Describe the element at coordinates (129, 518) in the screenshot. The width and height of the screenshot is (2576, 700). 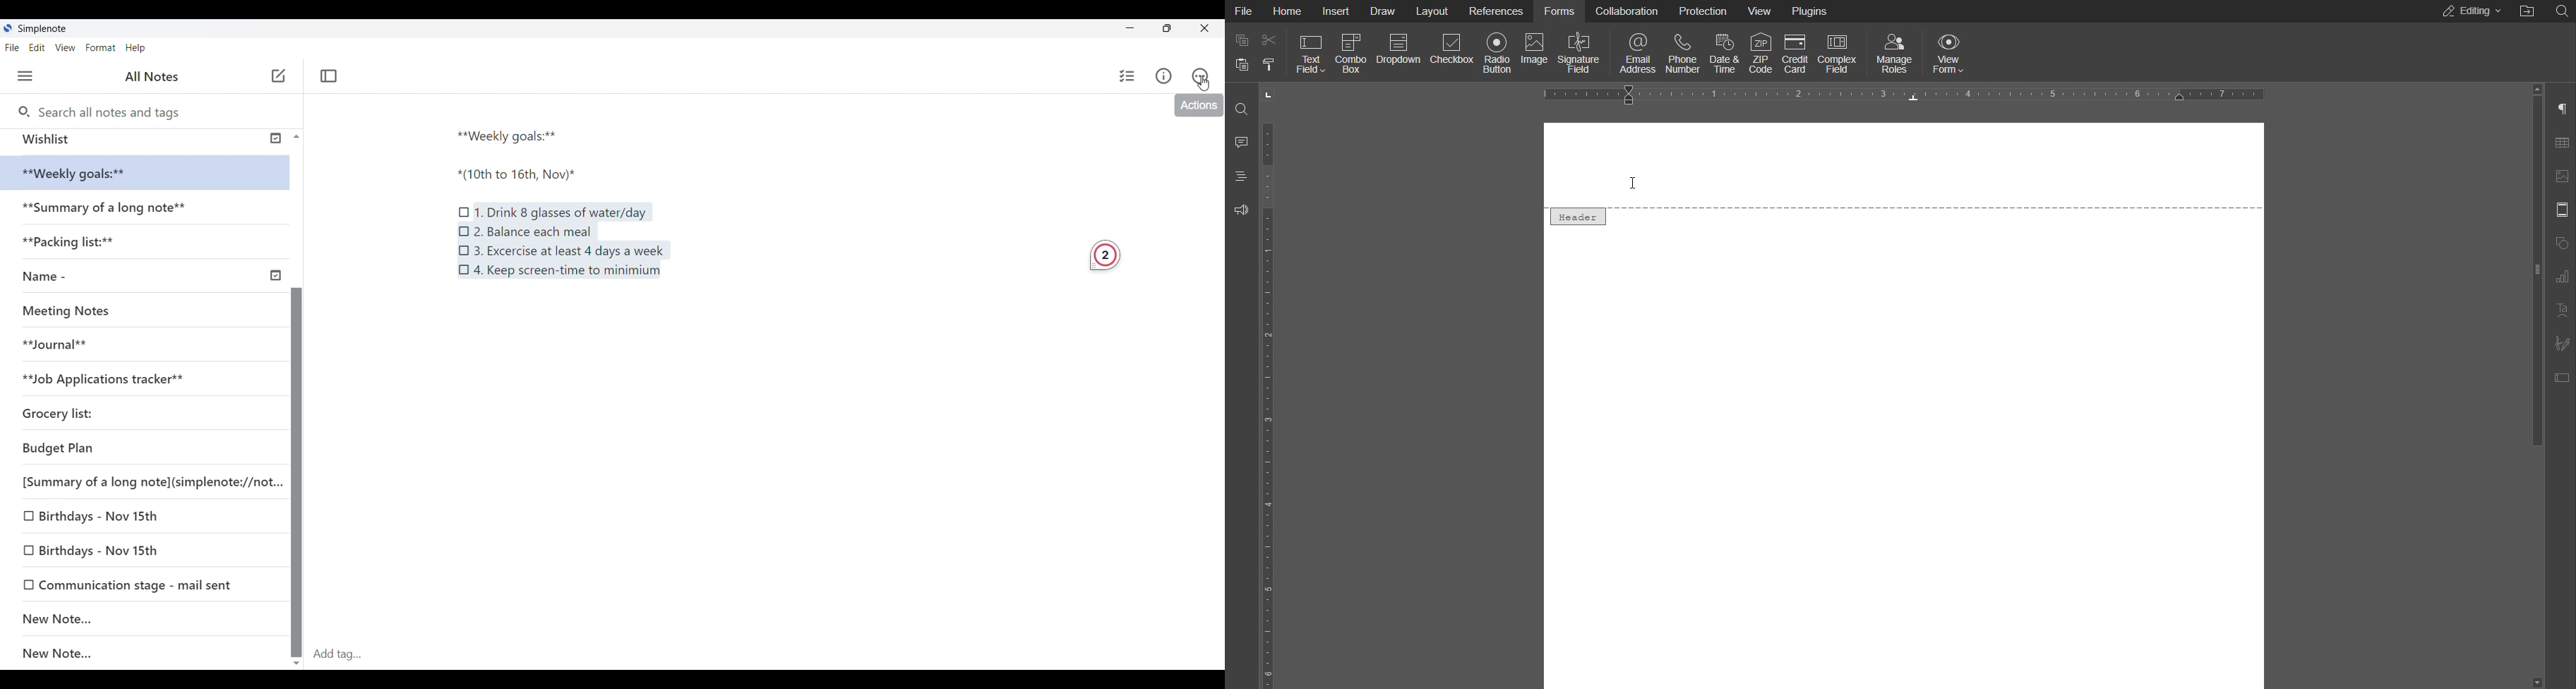
I see `Birthdays - Nov 15th` at that location.